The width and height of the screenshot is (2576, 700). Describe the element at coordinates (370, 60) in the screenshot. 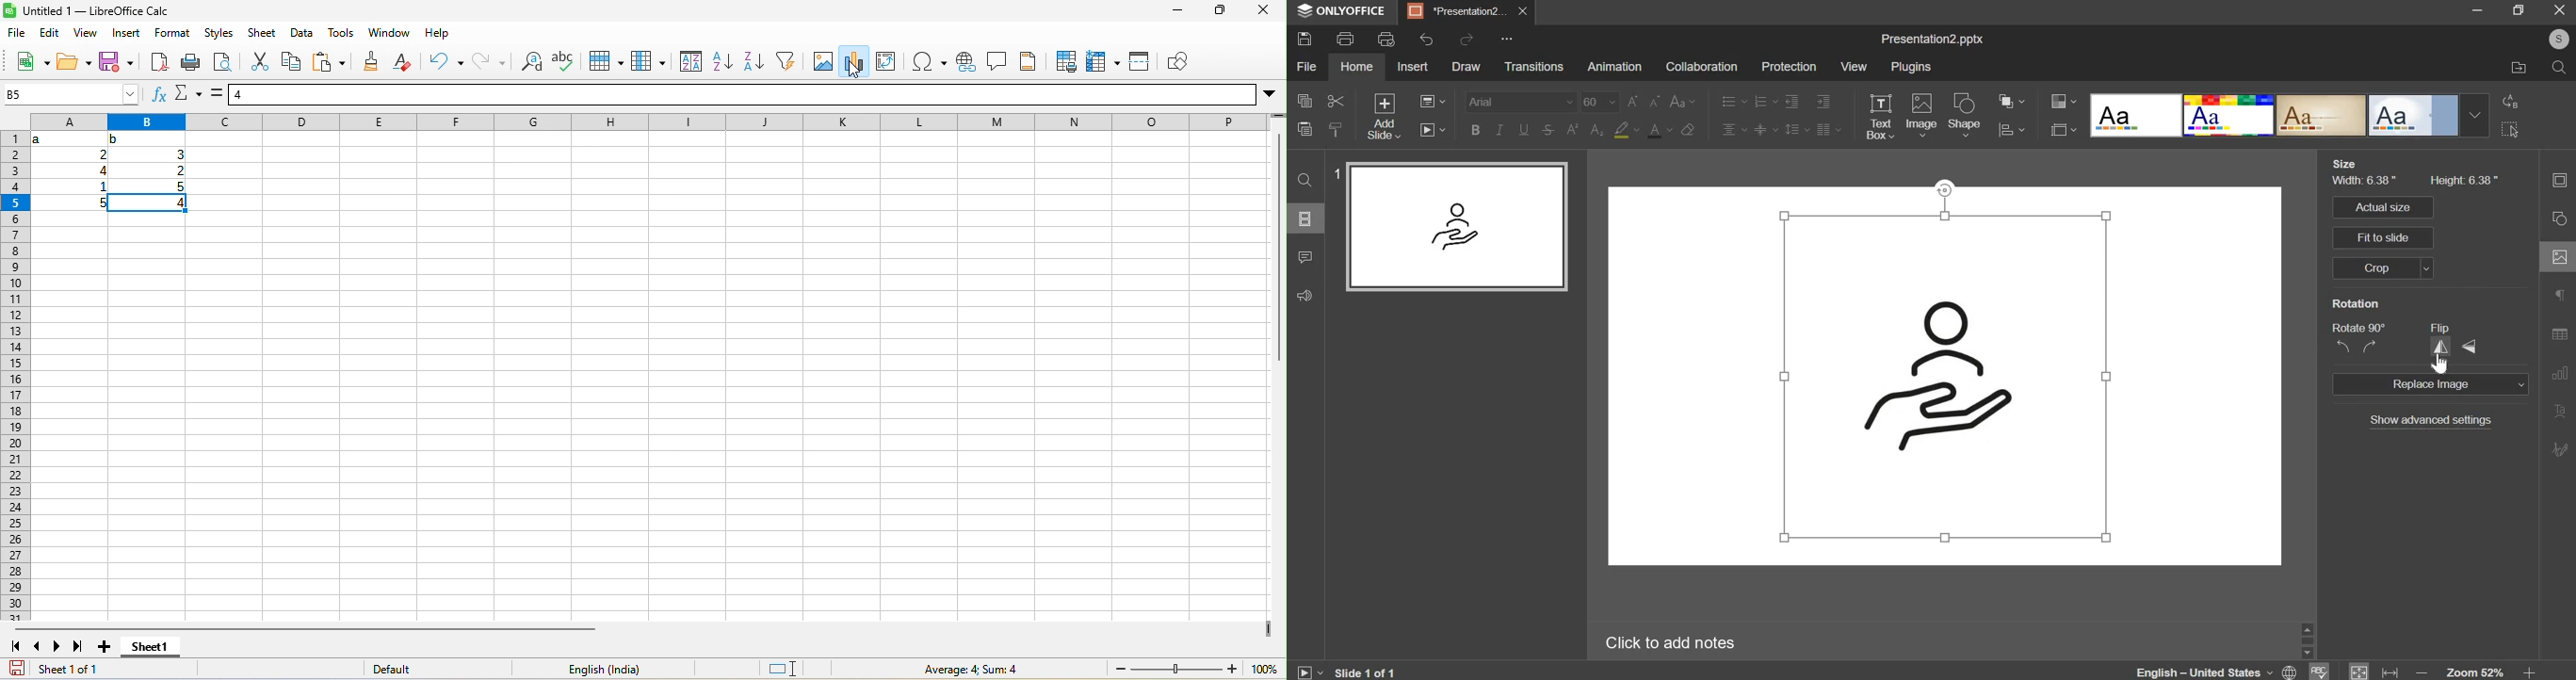

I see `clone formatting` at that location.